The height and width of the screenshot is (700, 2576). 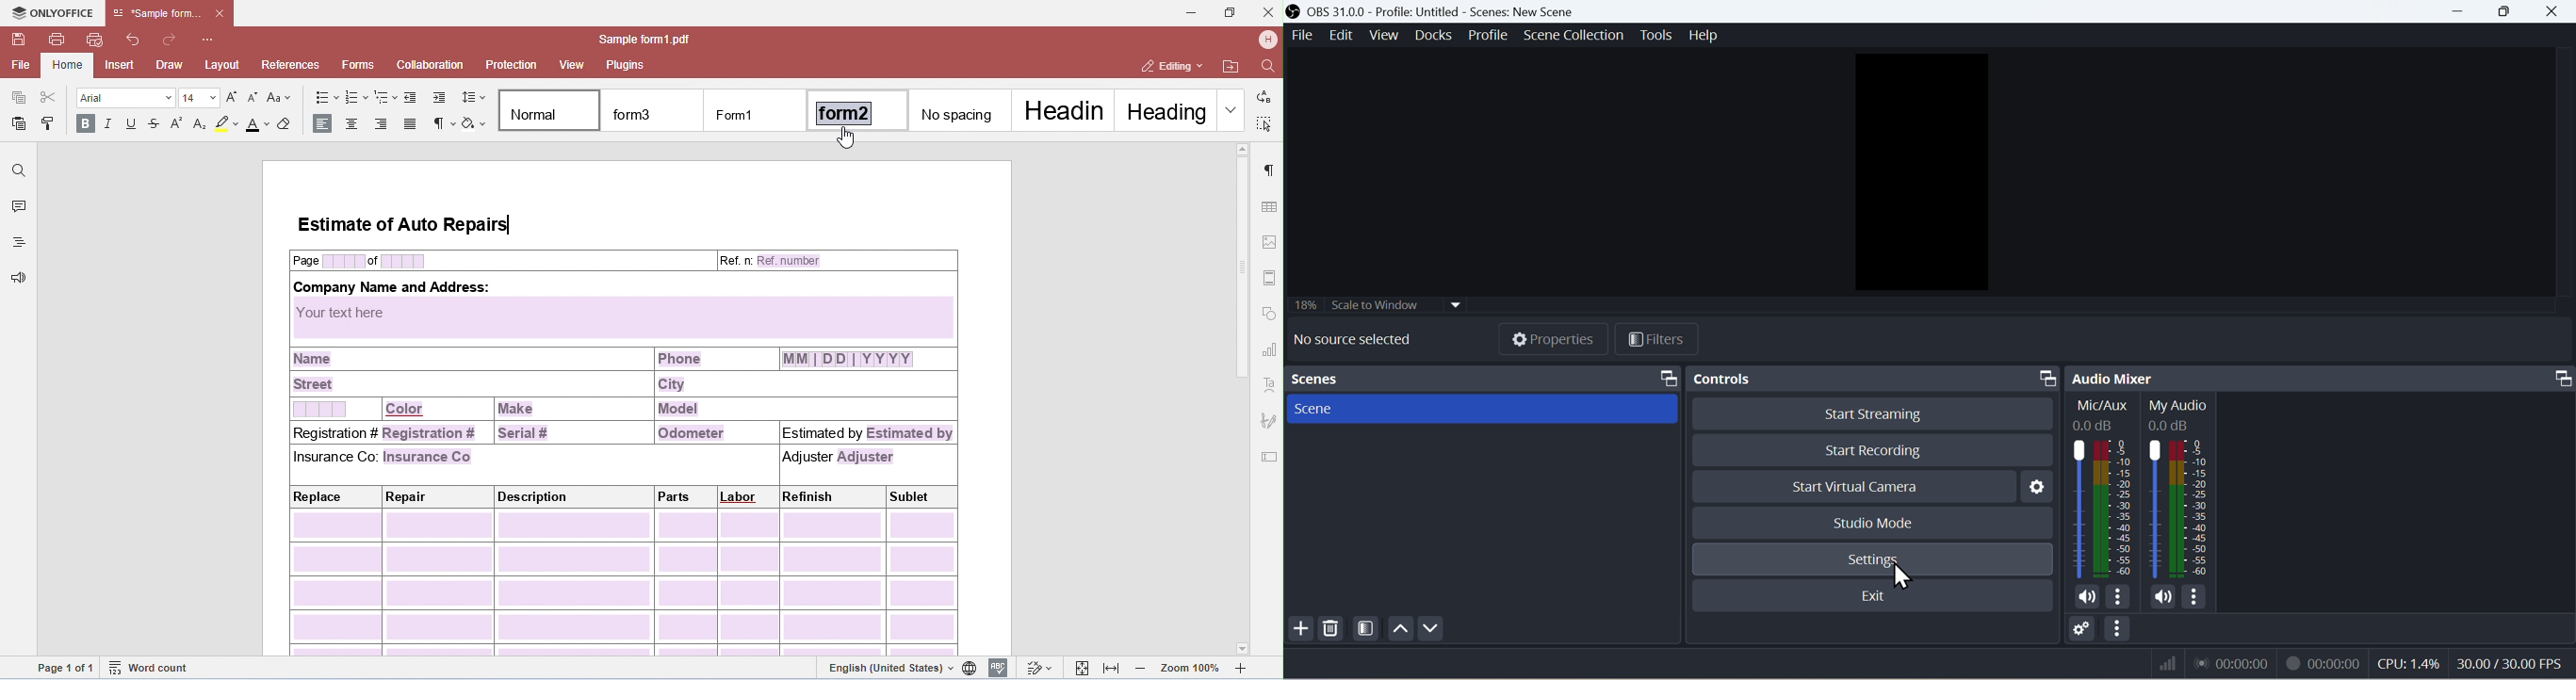 I want to click on 00:00:00, so click(x=2323, y=662).